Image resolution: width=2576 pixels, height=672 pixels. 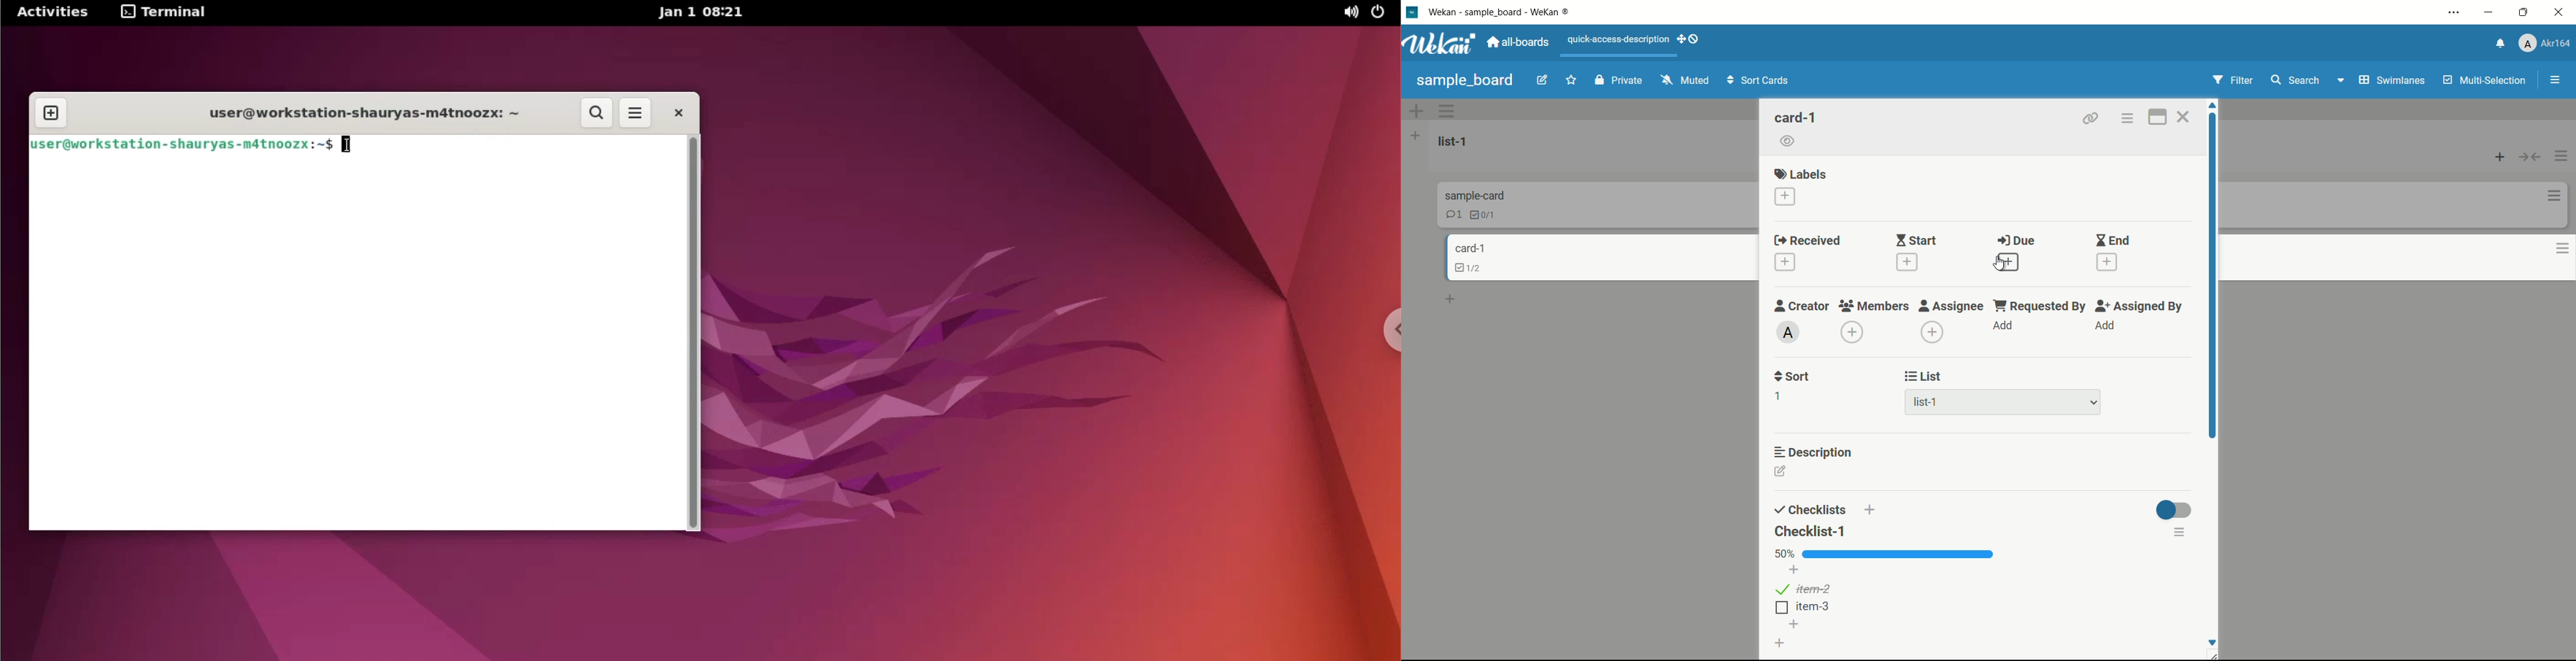 What do you see at coordinates (2214, 280) in the screenshot?
I see `scroll bar` at bounding box center [2214, 280].